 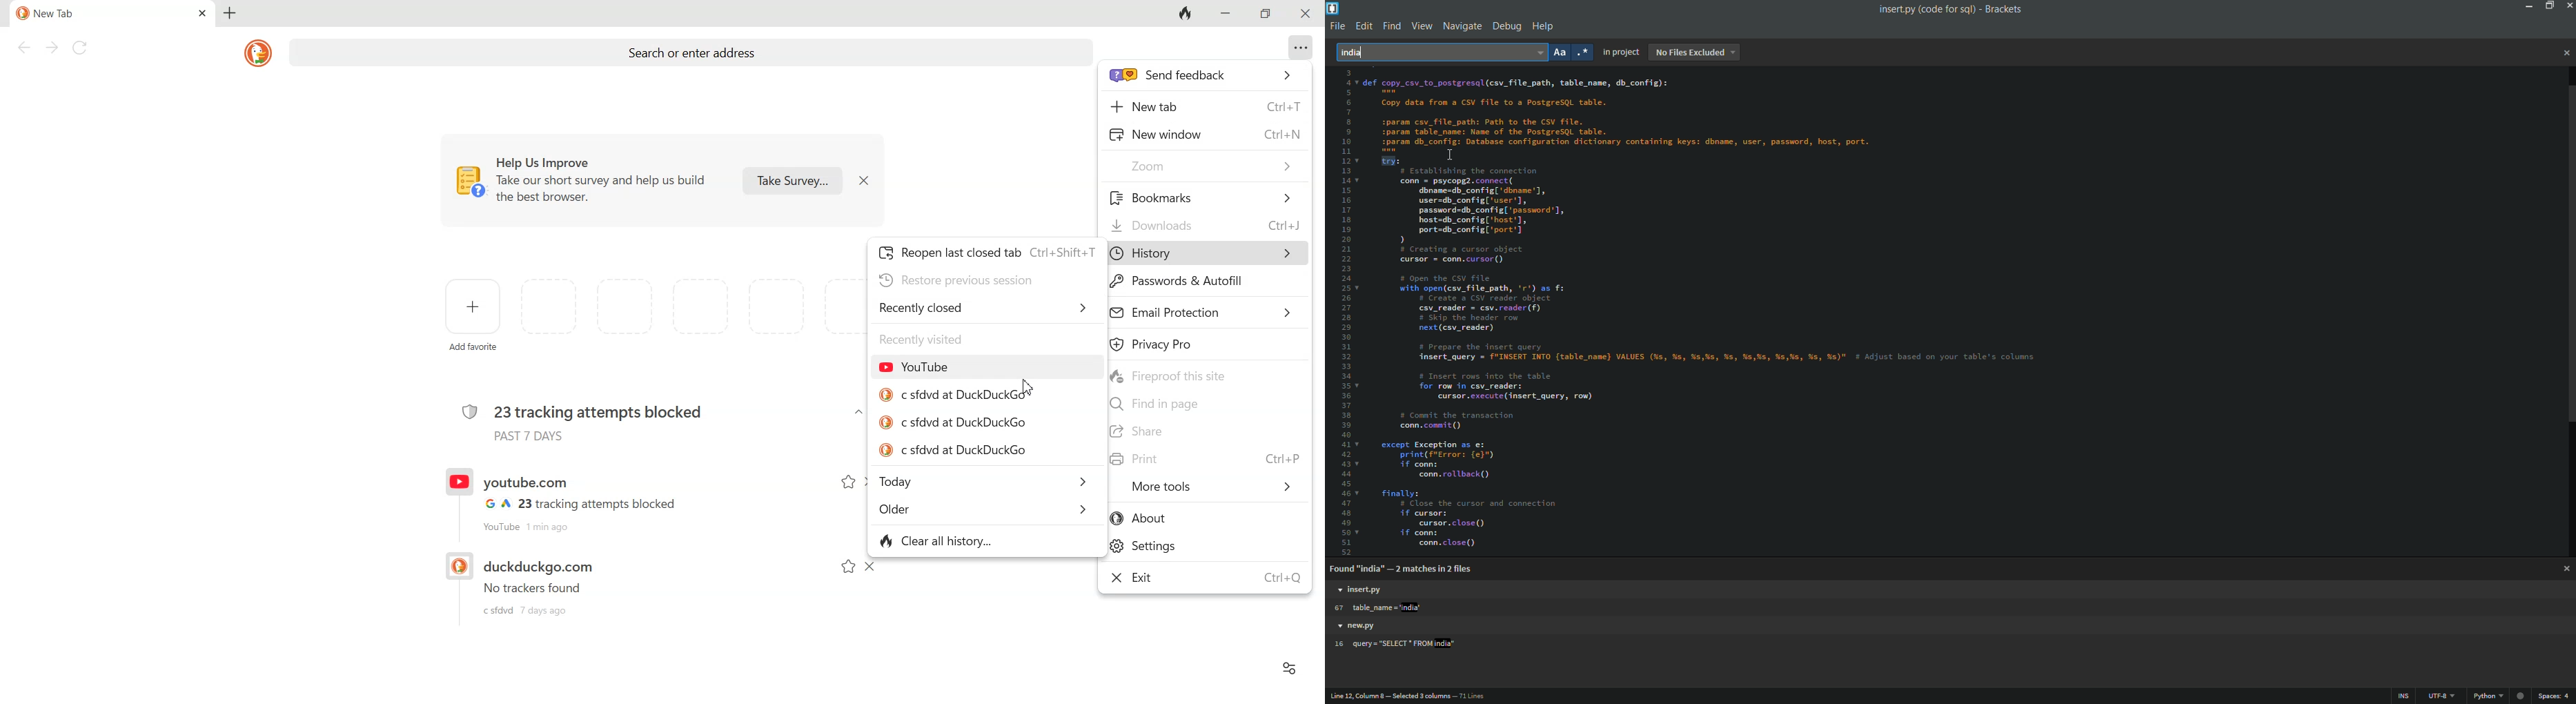 I want to click on About, so click(x=1206, y=518).